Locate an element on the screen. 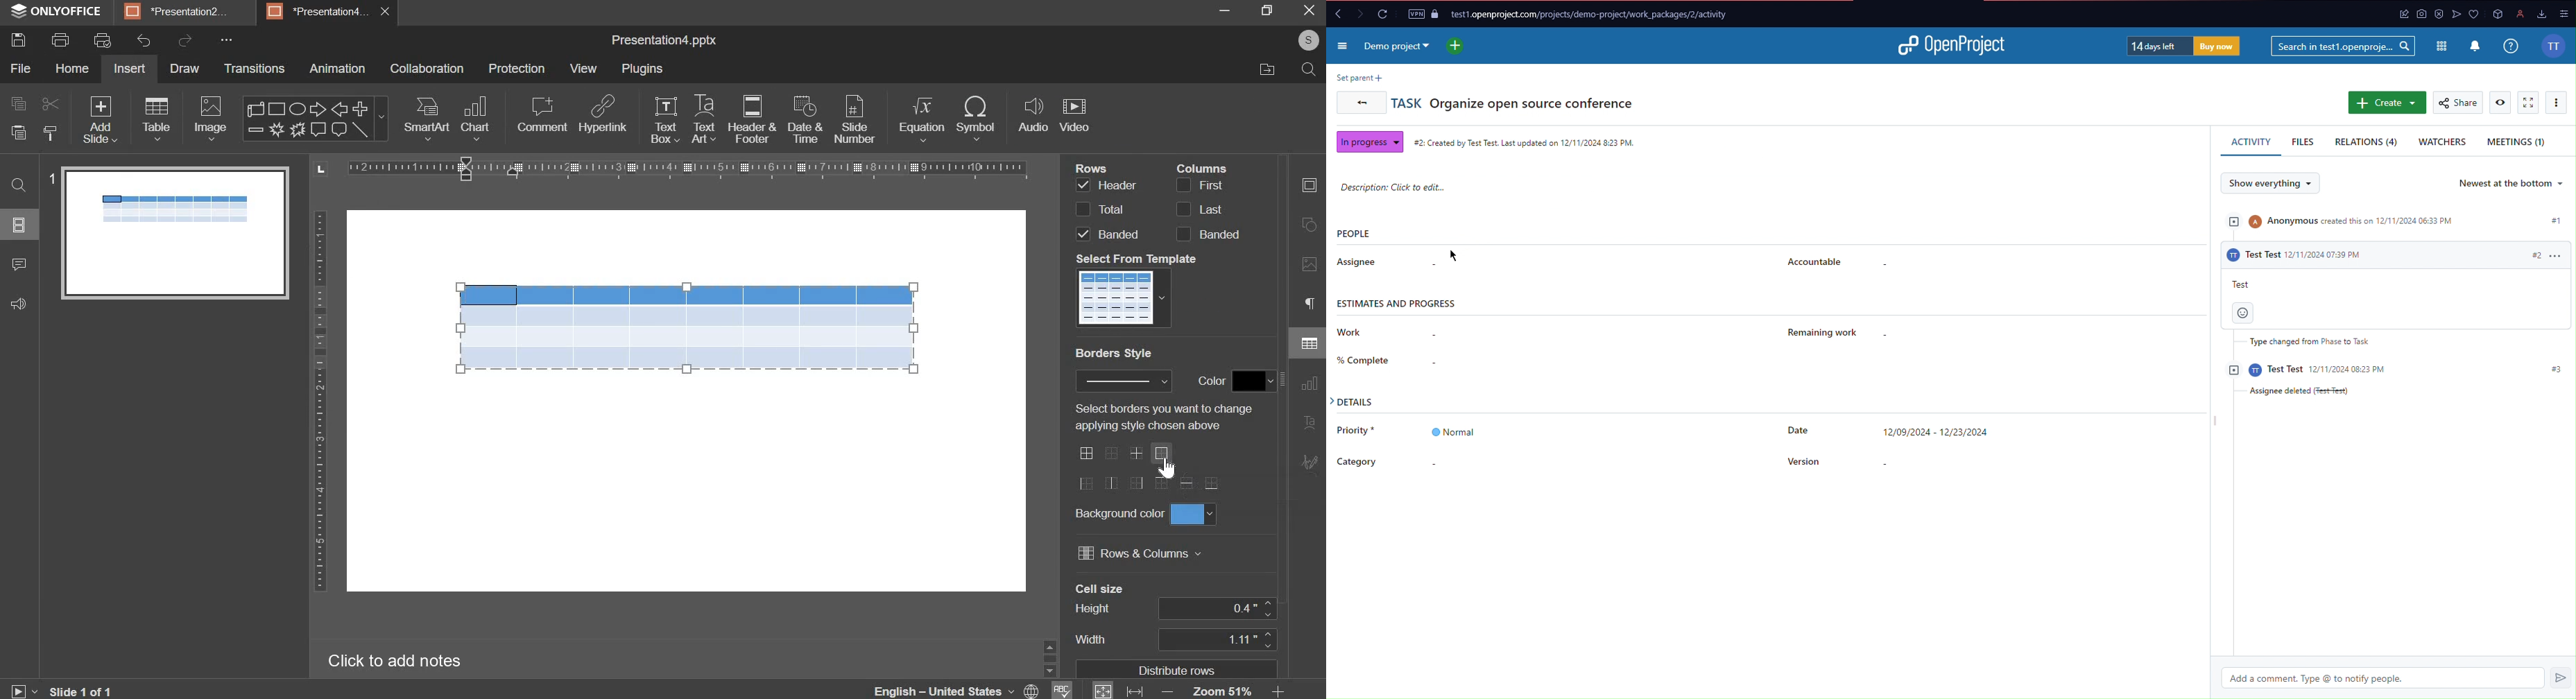  zoom 51% is located at coordinates (1223, 691).